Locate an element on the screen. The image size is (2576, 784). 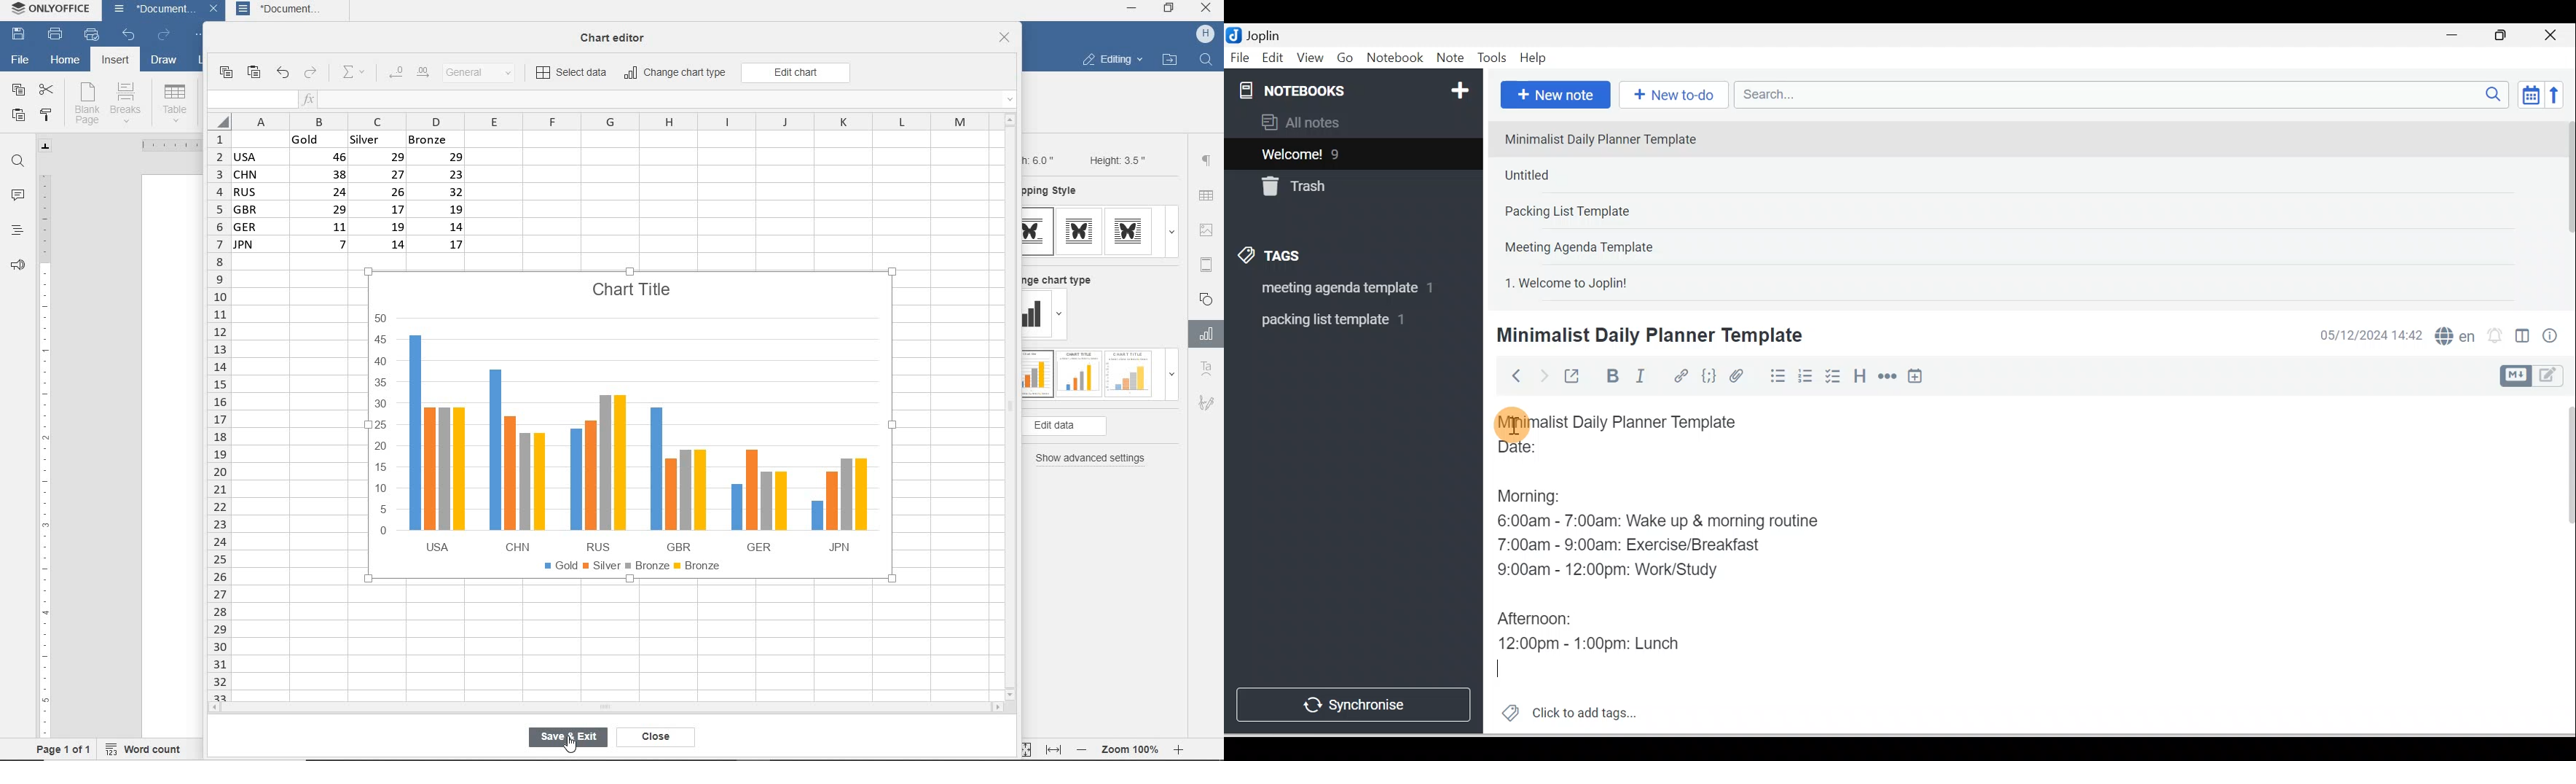
ruler is located at coordinates (164, 145).